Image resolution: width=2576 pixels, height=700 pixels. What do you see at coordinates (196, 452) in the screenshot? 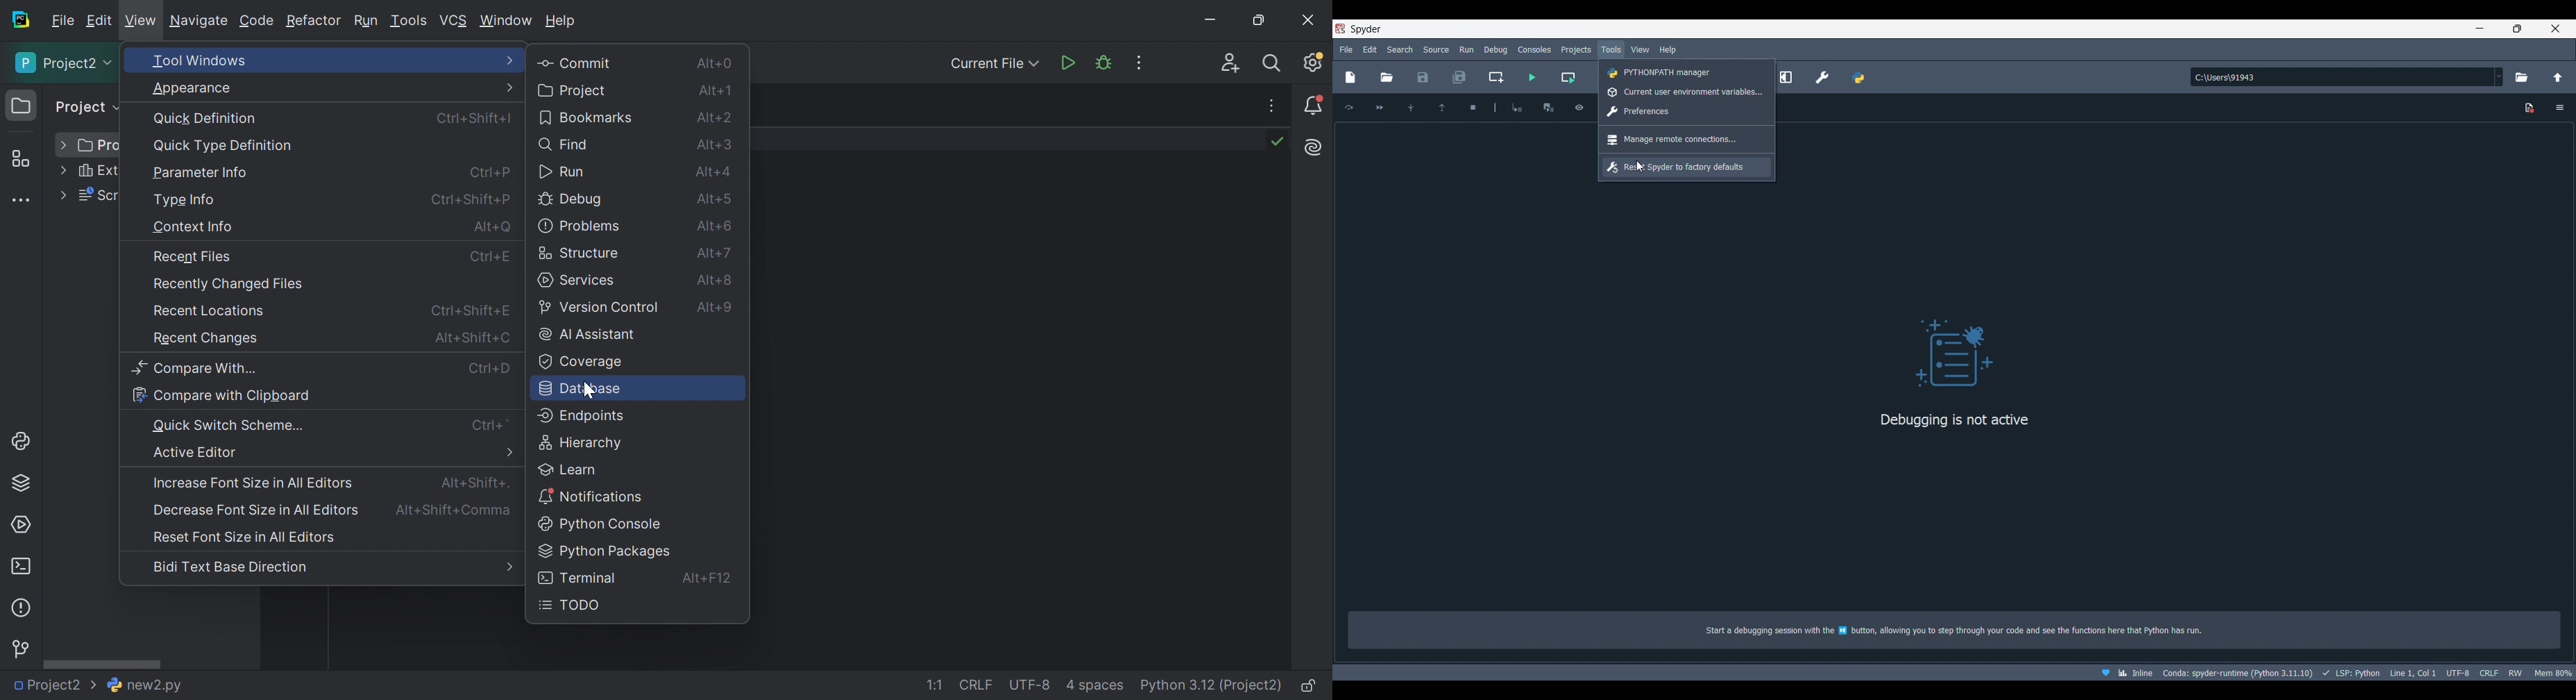
I see `Active editors` at bounding box center [196, 452].